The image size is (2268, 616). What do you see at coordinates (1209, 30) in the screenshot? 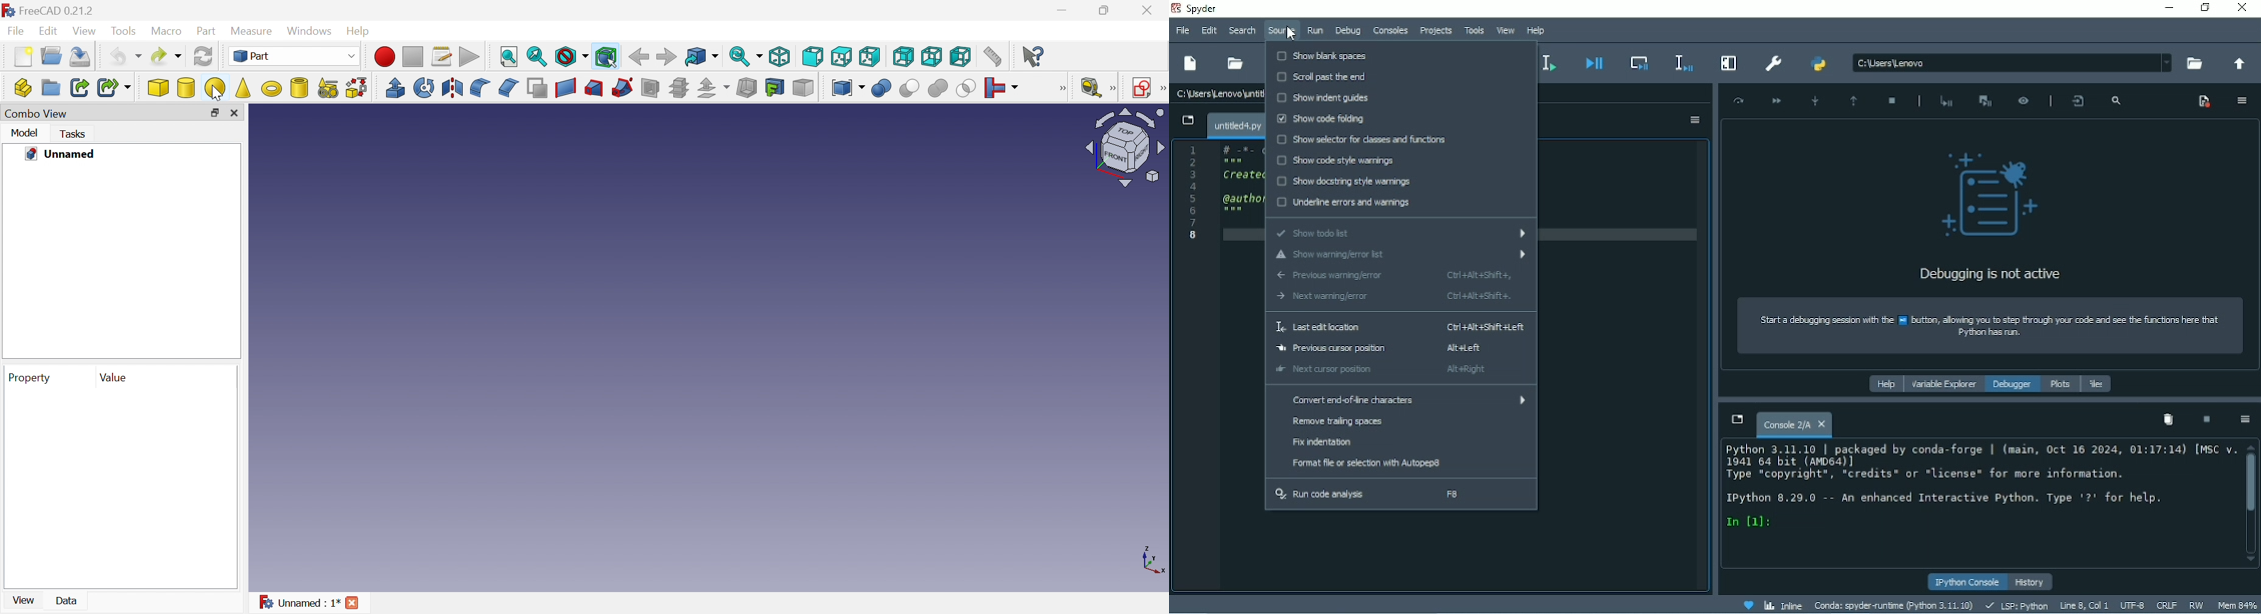
I see `Edit` at bounding box center [1209, 30].